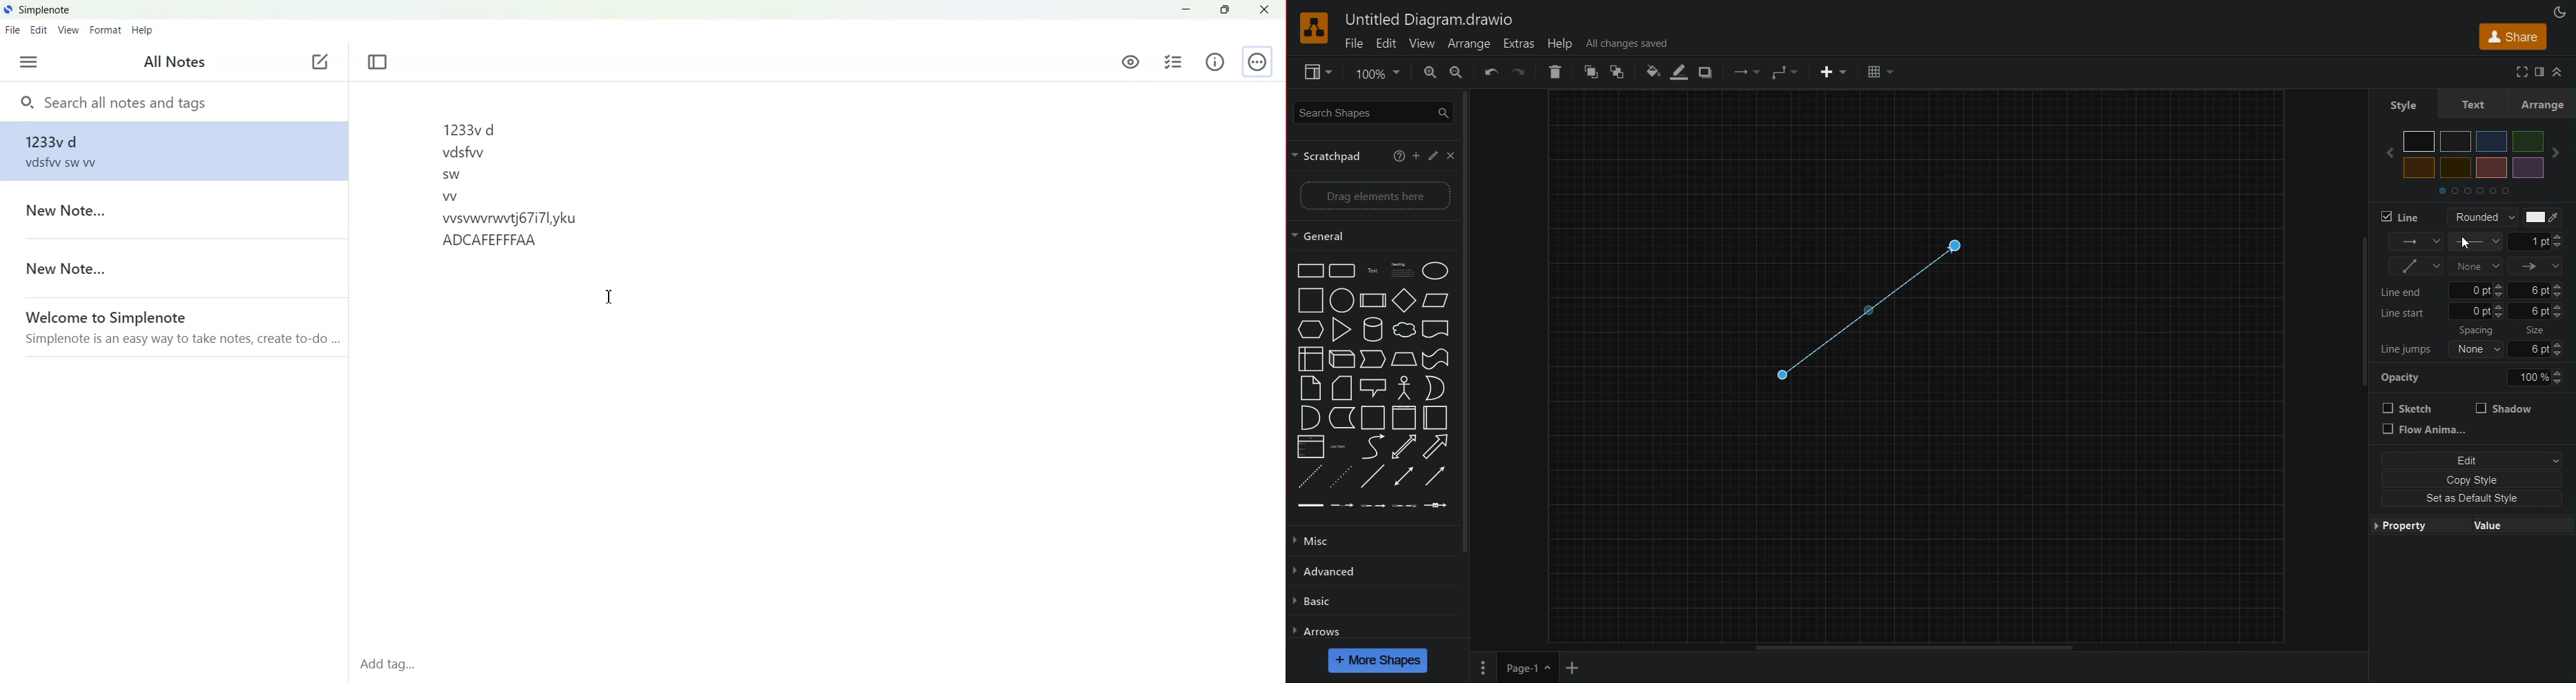 The image size is (2576, 700). What do you see at coordinates (2463, 499) in the screenshot?
I see `Set as Default Style` at bounding box center [2463, 499].